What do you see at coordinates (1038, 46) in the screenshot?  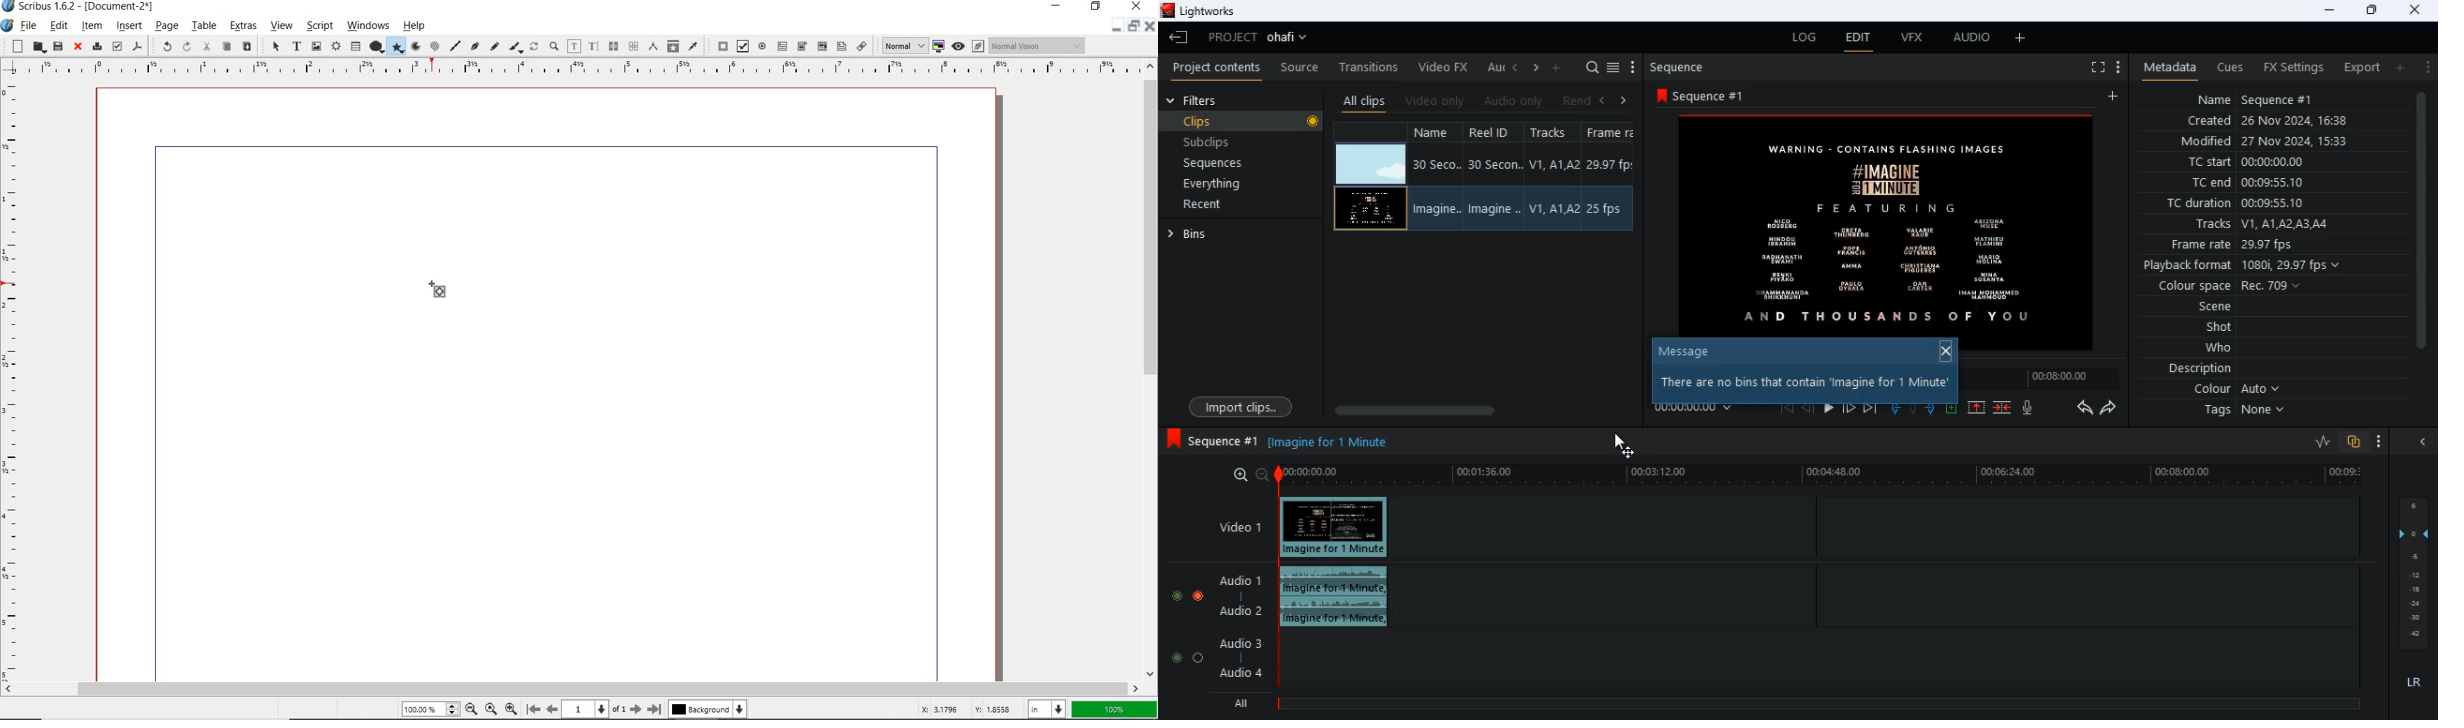 I see `visual appearance of display` at bounding box center [1038, 46].